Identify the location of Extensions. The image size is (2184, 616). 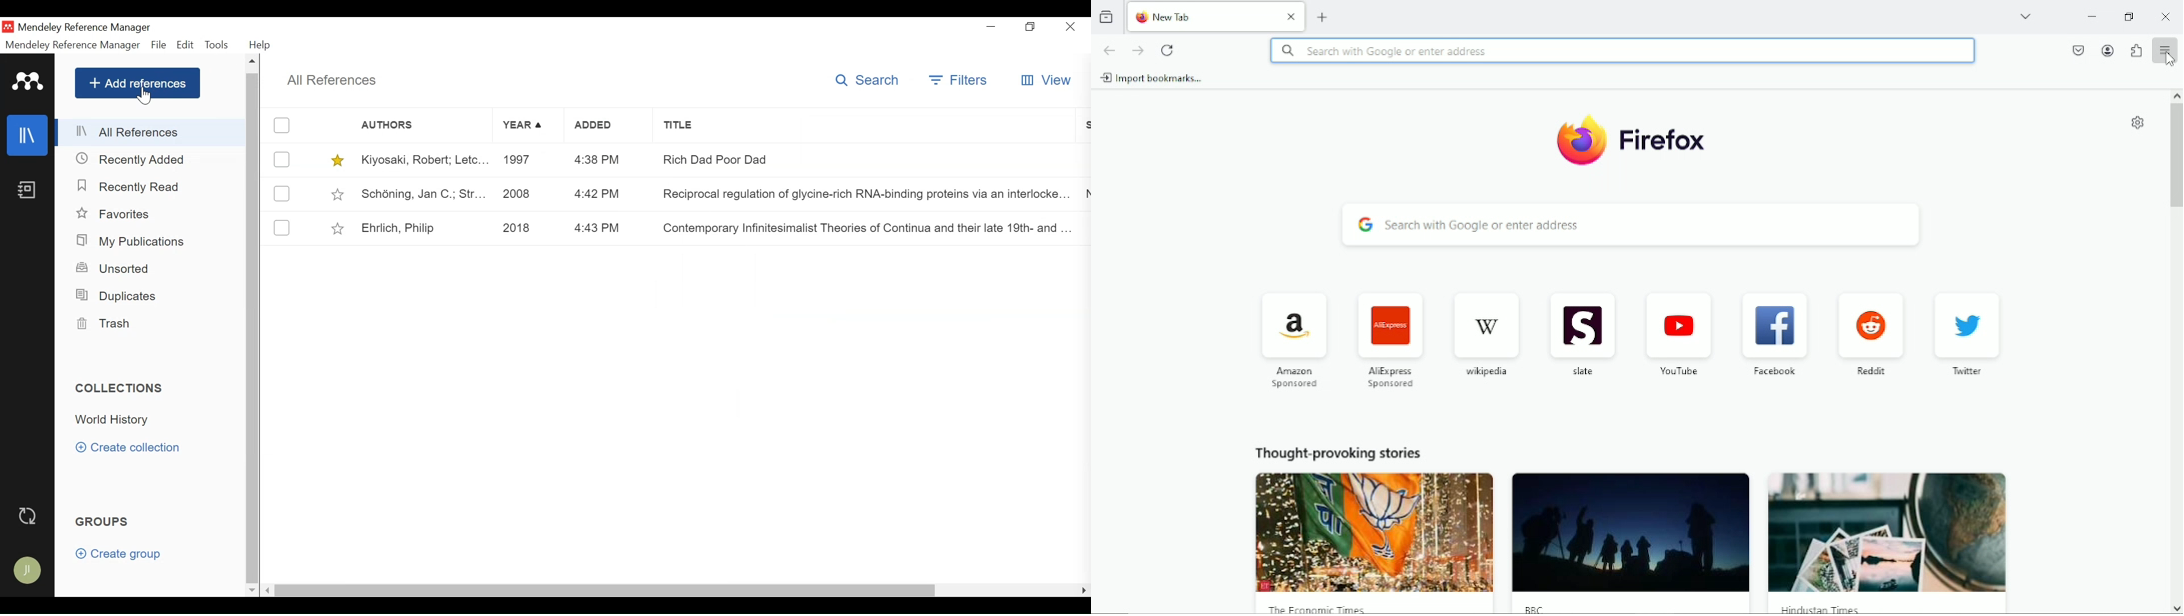
(2135, 50).